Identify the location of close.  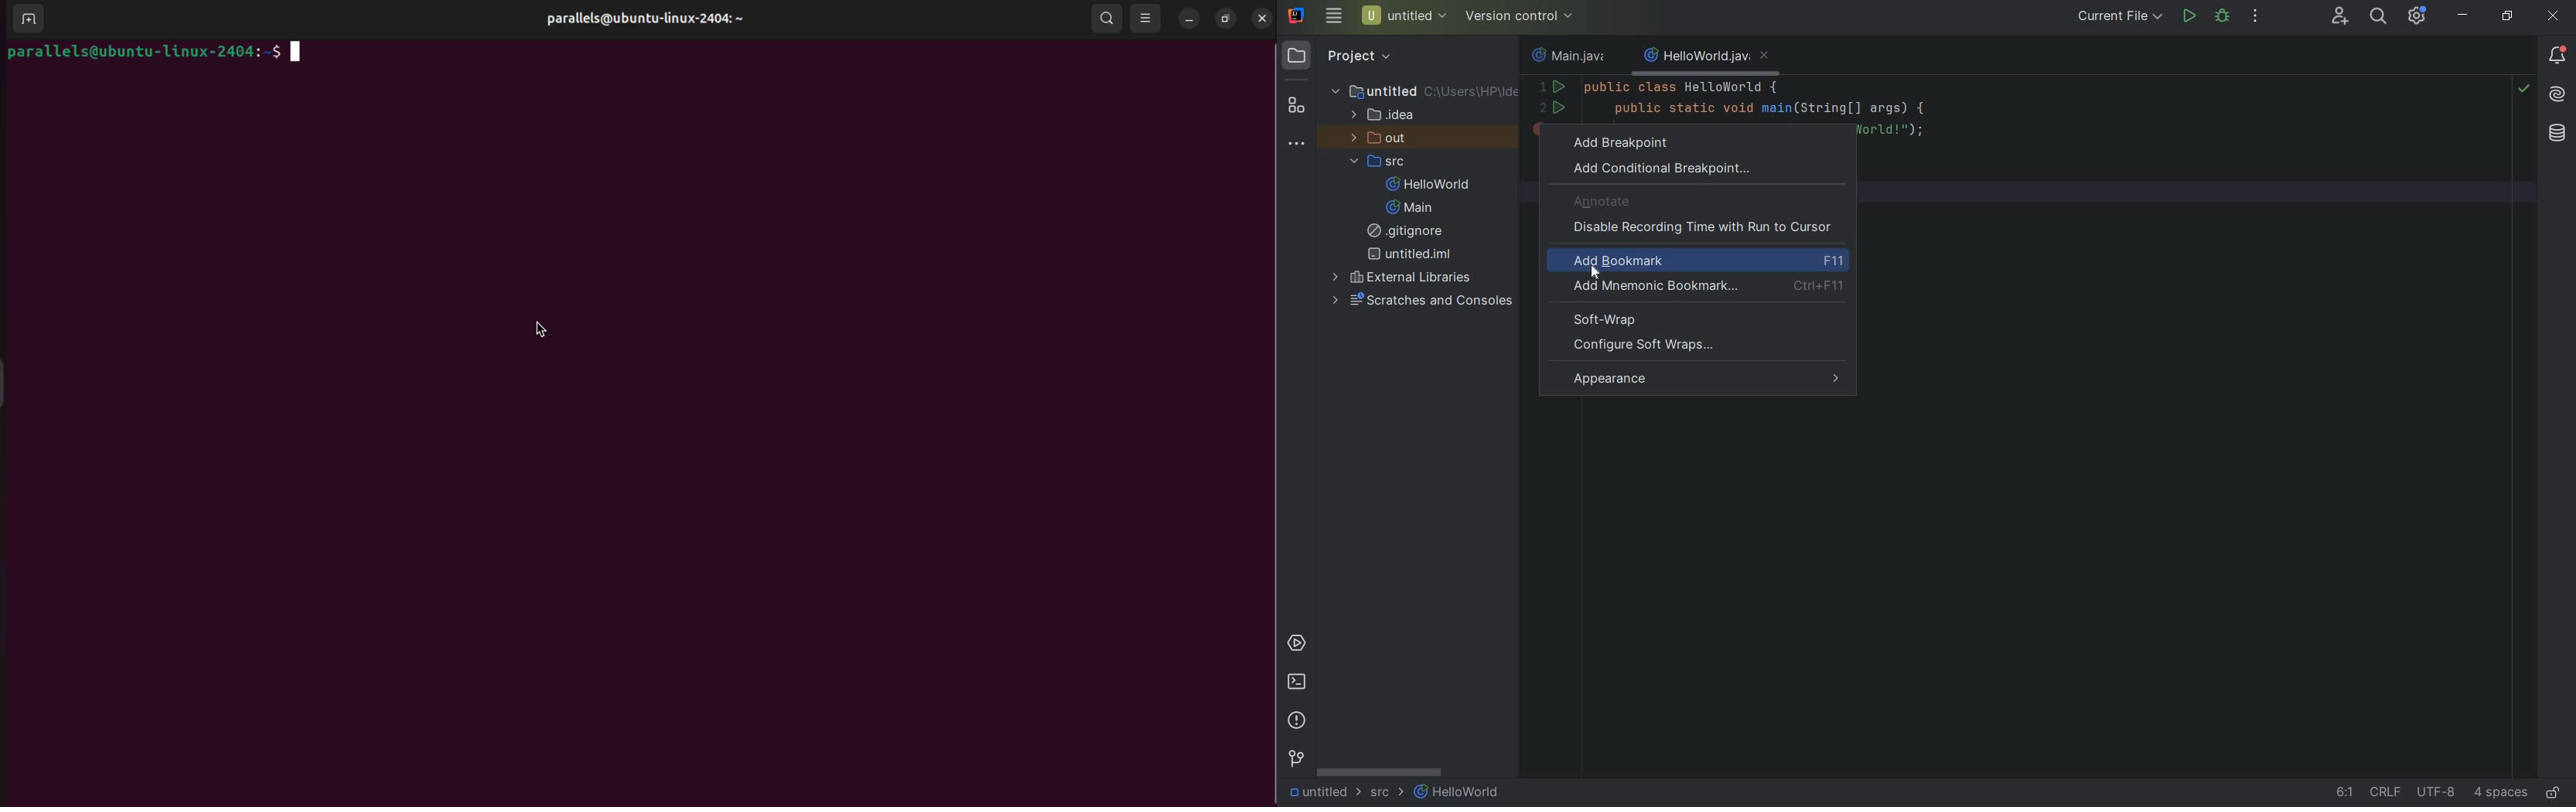
(2554, 19).